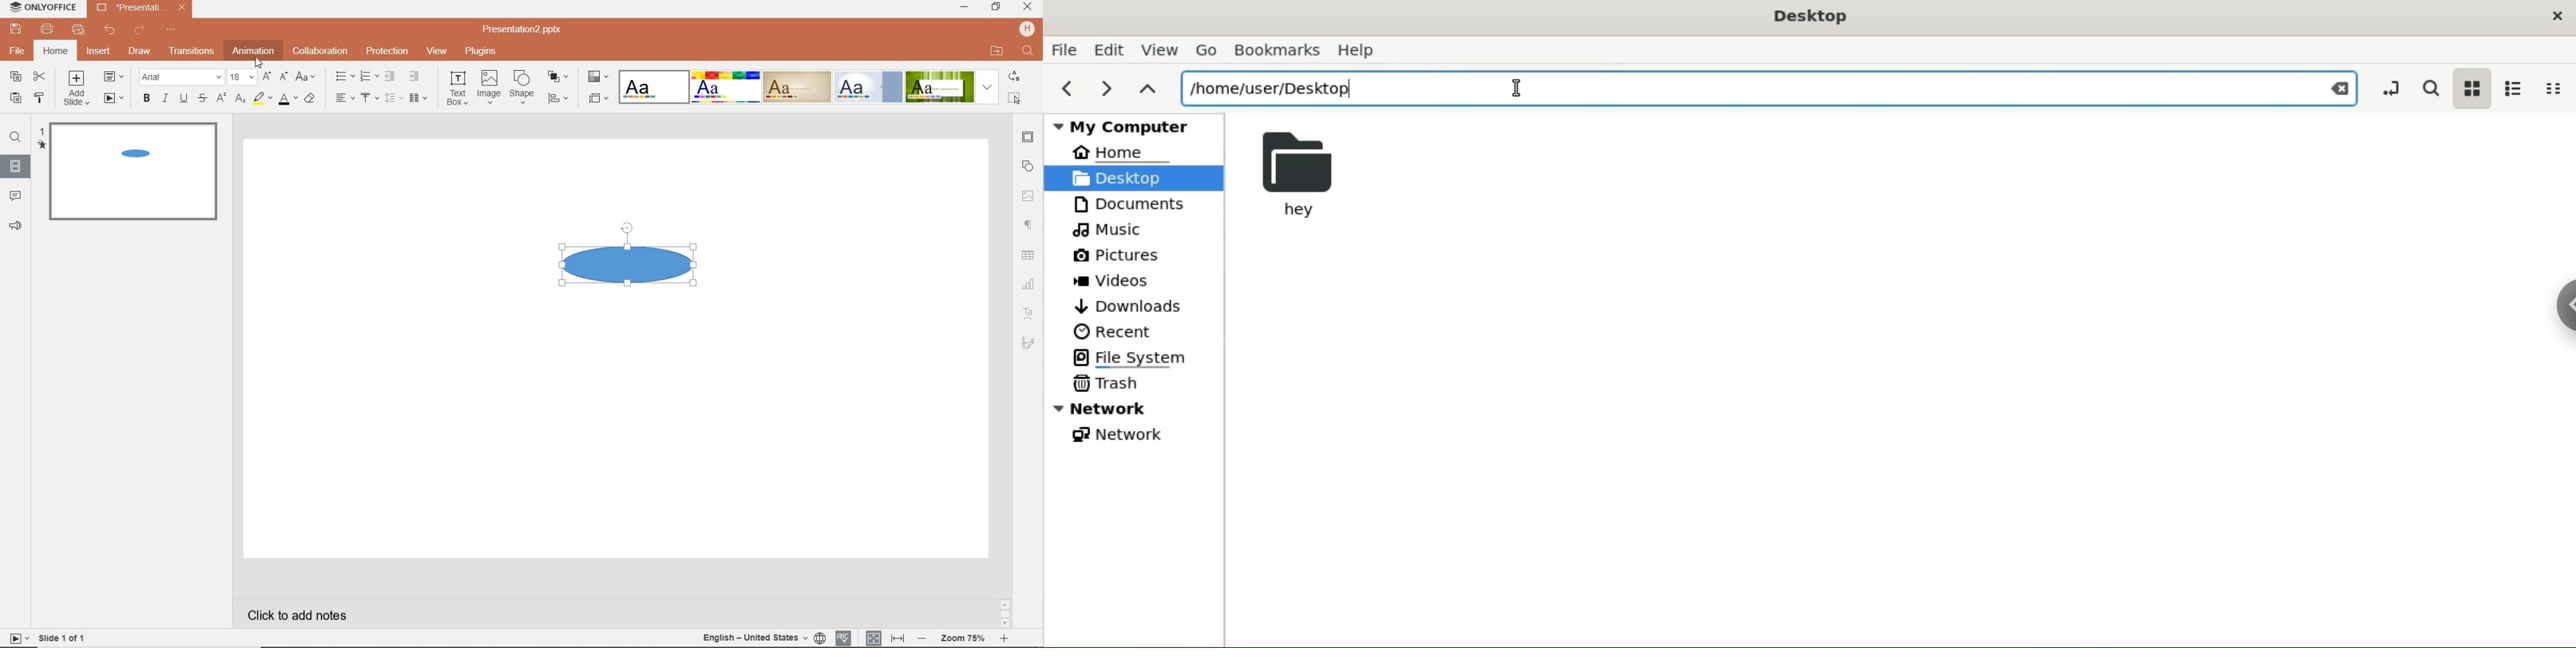  What do you see at coordinates (15, 227) in the screenshot?
I see `FEEDBACK & SUPPORT` at bounding box center [15, 227].